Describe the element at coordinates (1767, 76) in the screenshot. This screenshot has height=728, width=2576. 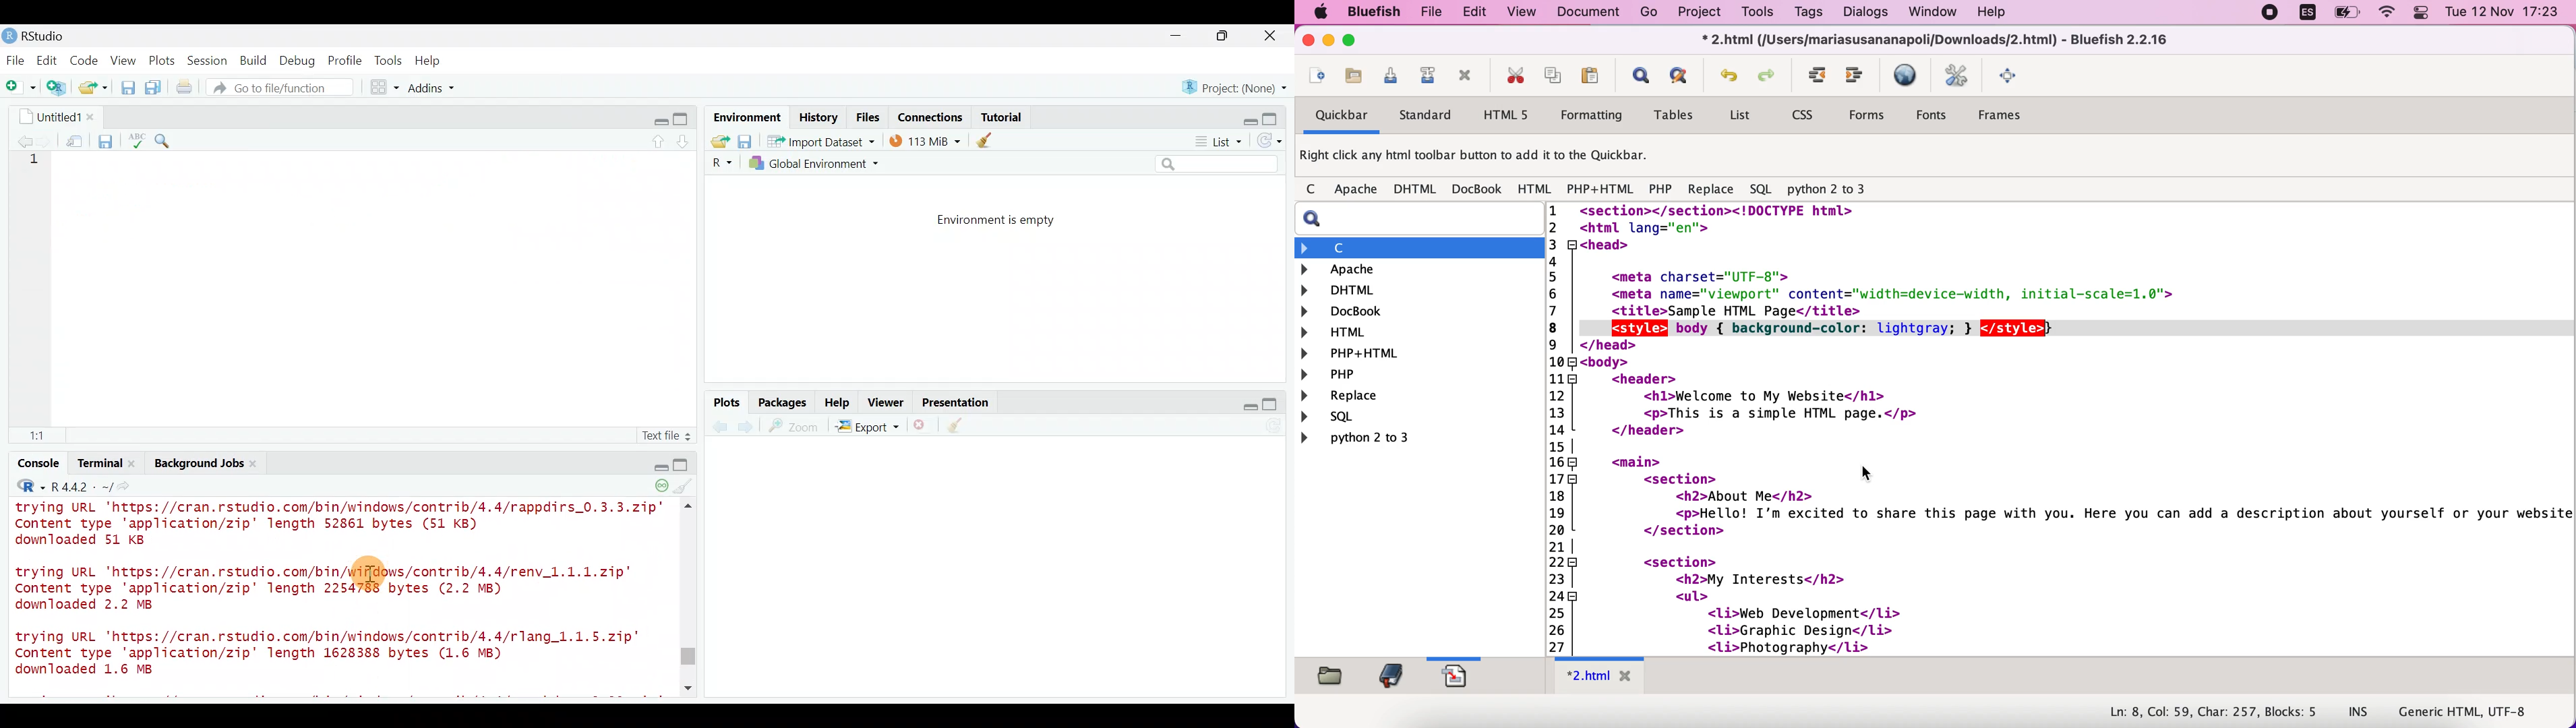
I see `redo` at that location.